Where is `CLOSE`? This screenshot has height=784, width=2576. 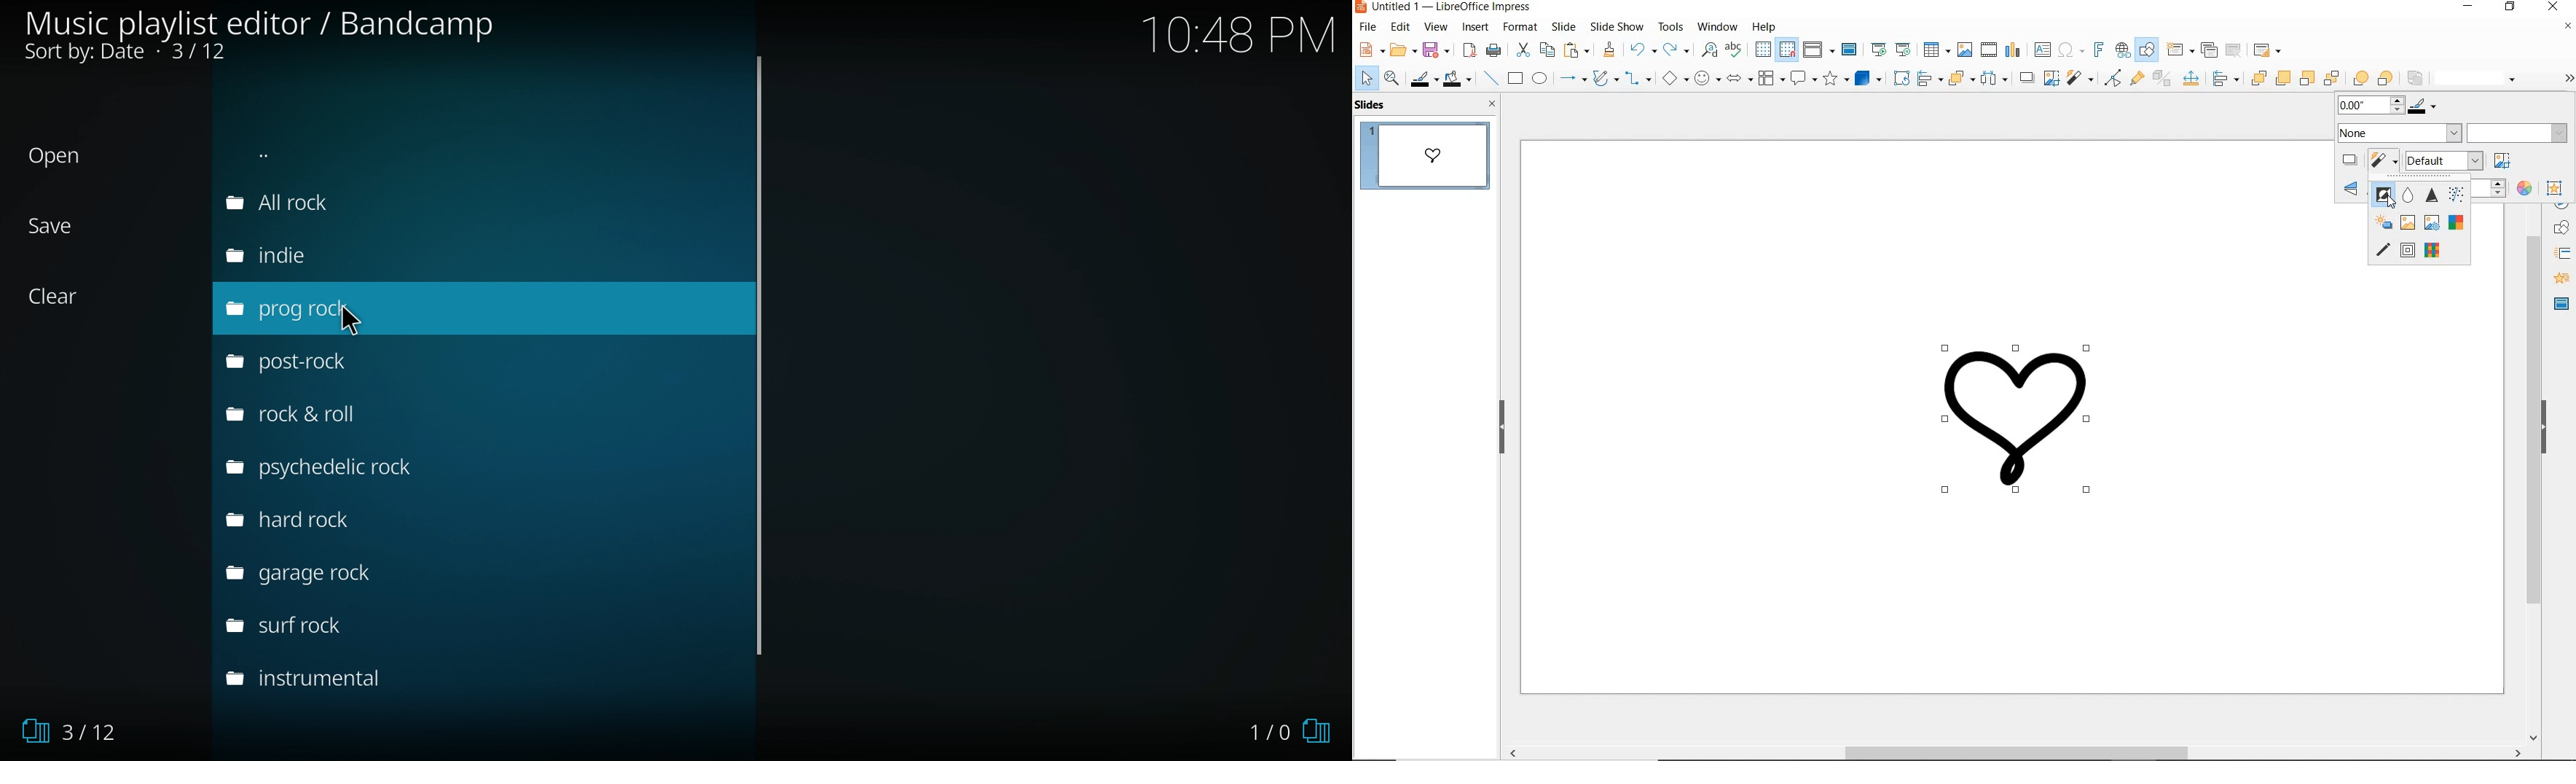
CLOSE is located at coordinates (1493, 104).